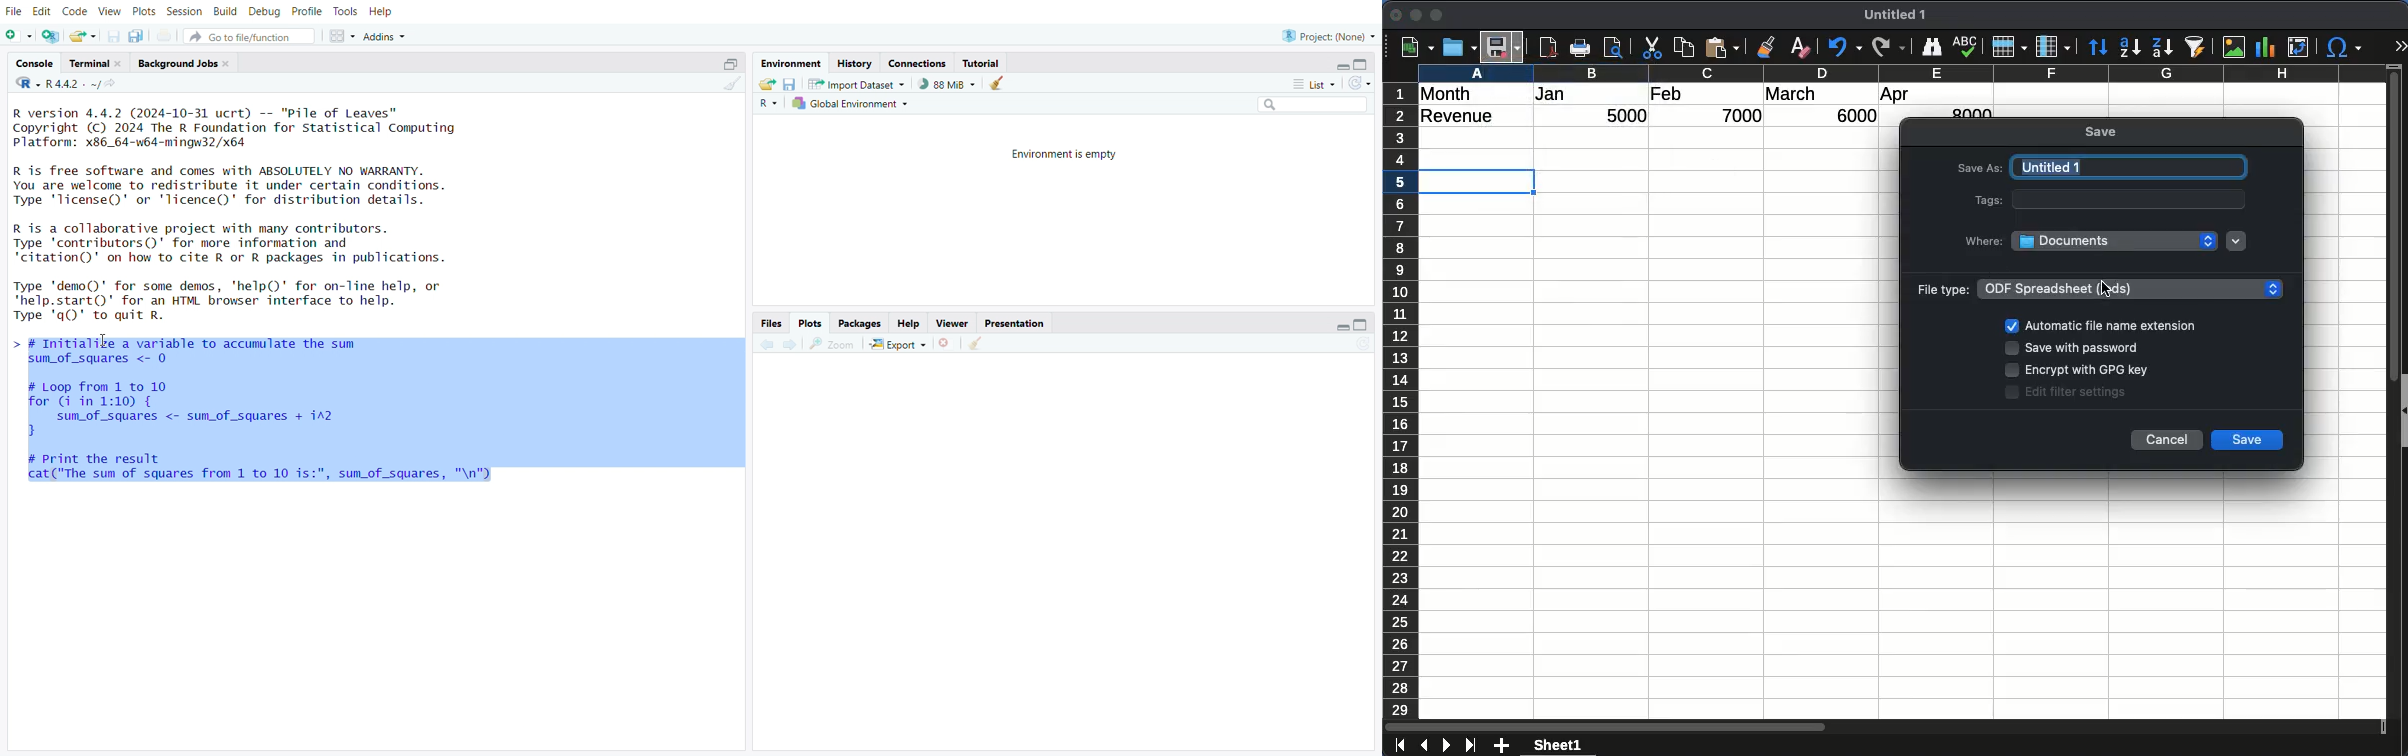  What do you see at coordinates (1652, 48) in the screenshot?
I see `Cut` at bounding box center [1652, 48].